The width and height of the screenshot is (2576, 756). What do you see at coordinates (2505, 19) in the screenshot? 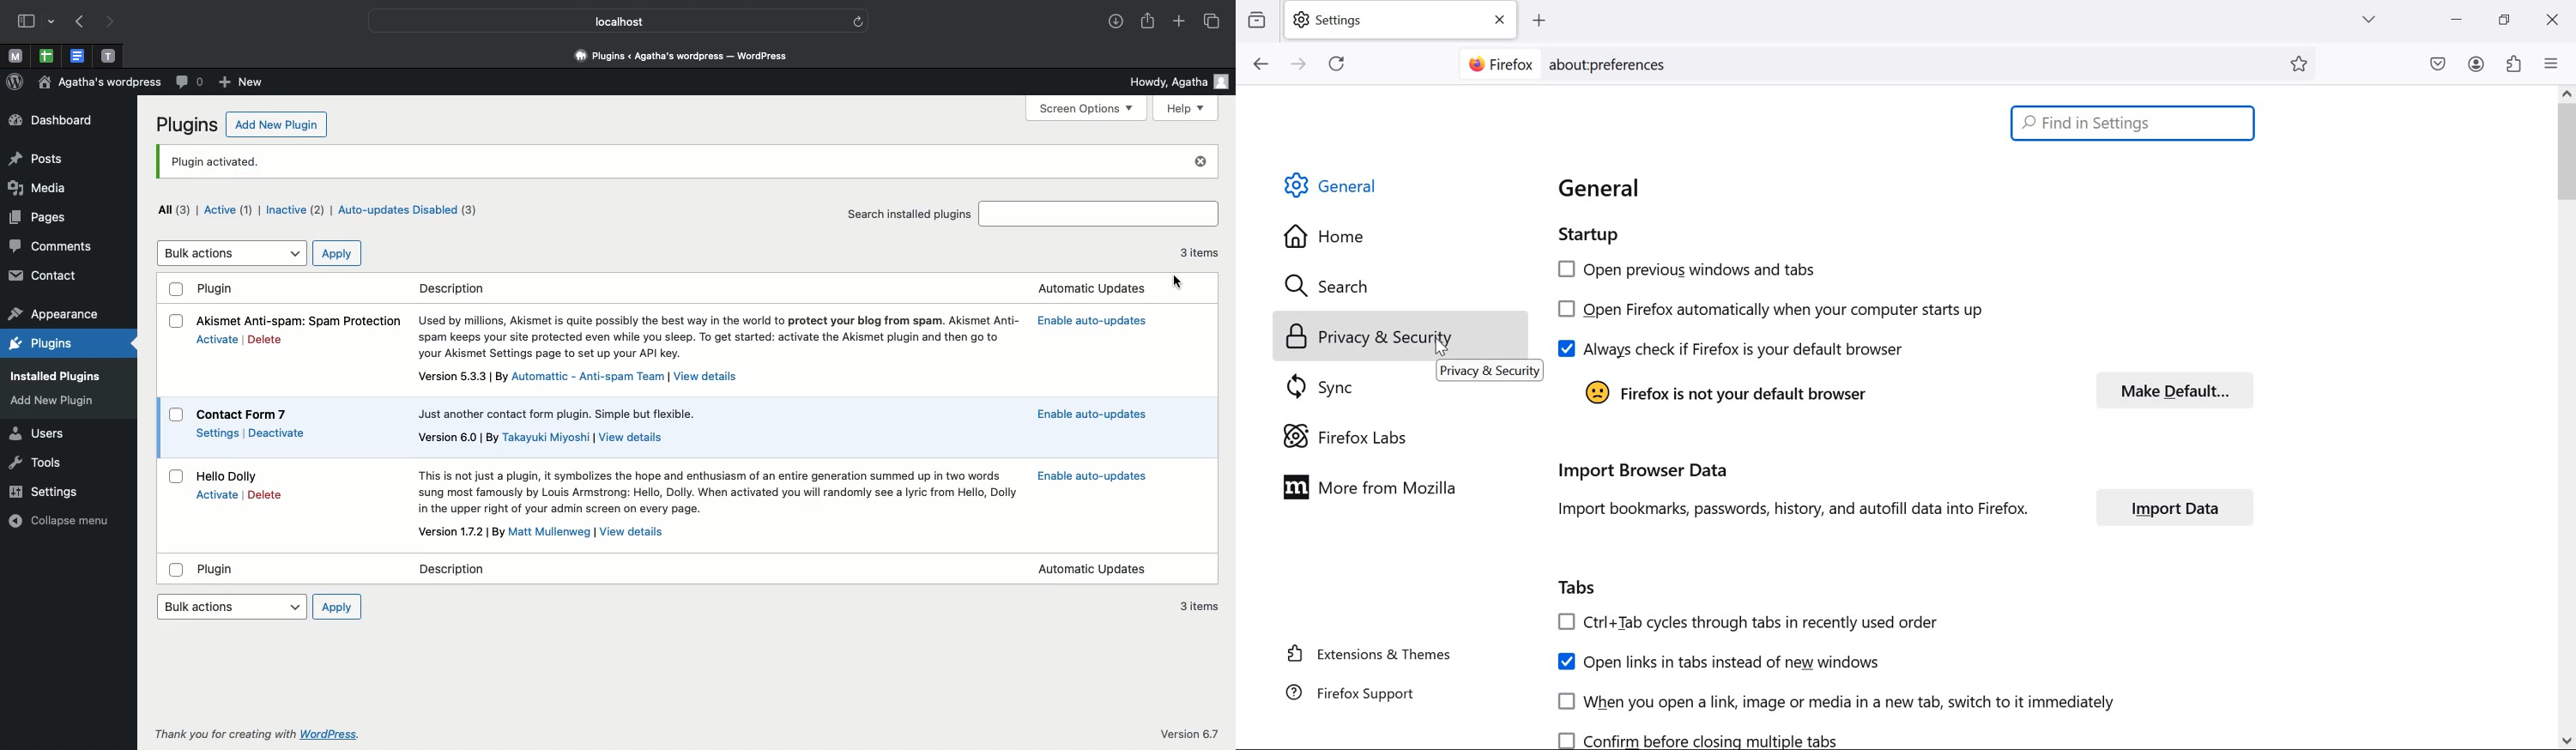
I see `restore down` at bounding box center [2505, 19].